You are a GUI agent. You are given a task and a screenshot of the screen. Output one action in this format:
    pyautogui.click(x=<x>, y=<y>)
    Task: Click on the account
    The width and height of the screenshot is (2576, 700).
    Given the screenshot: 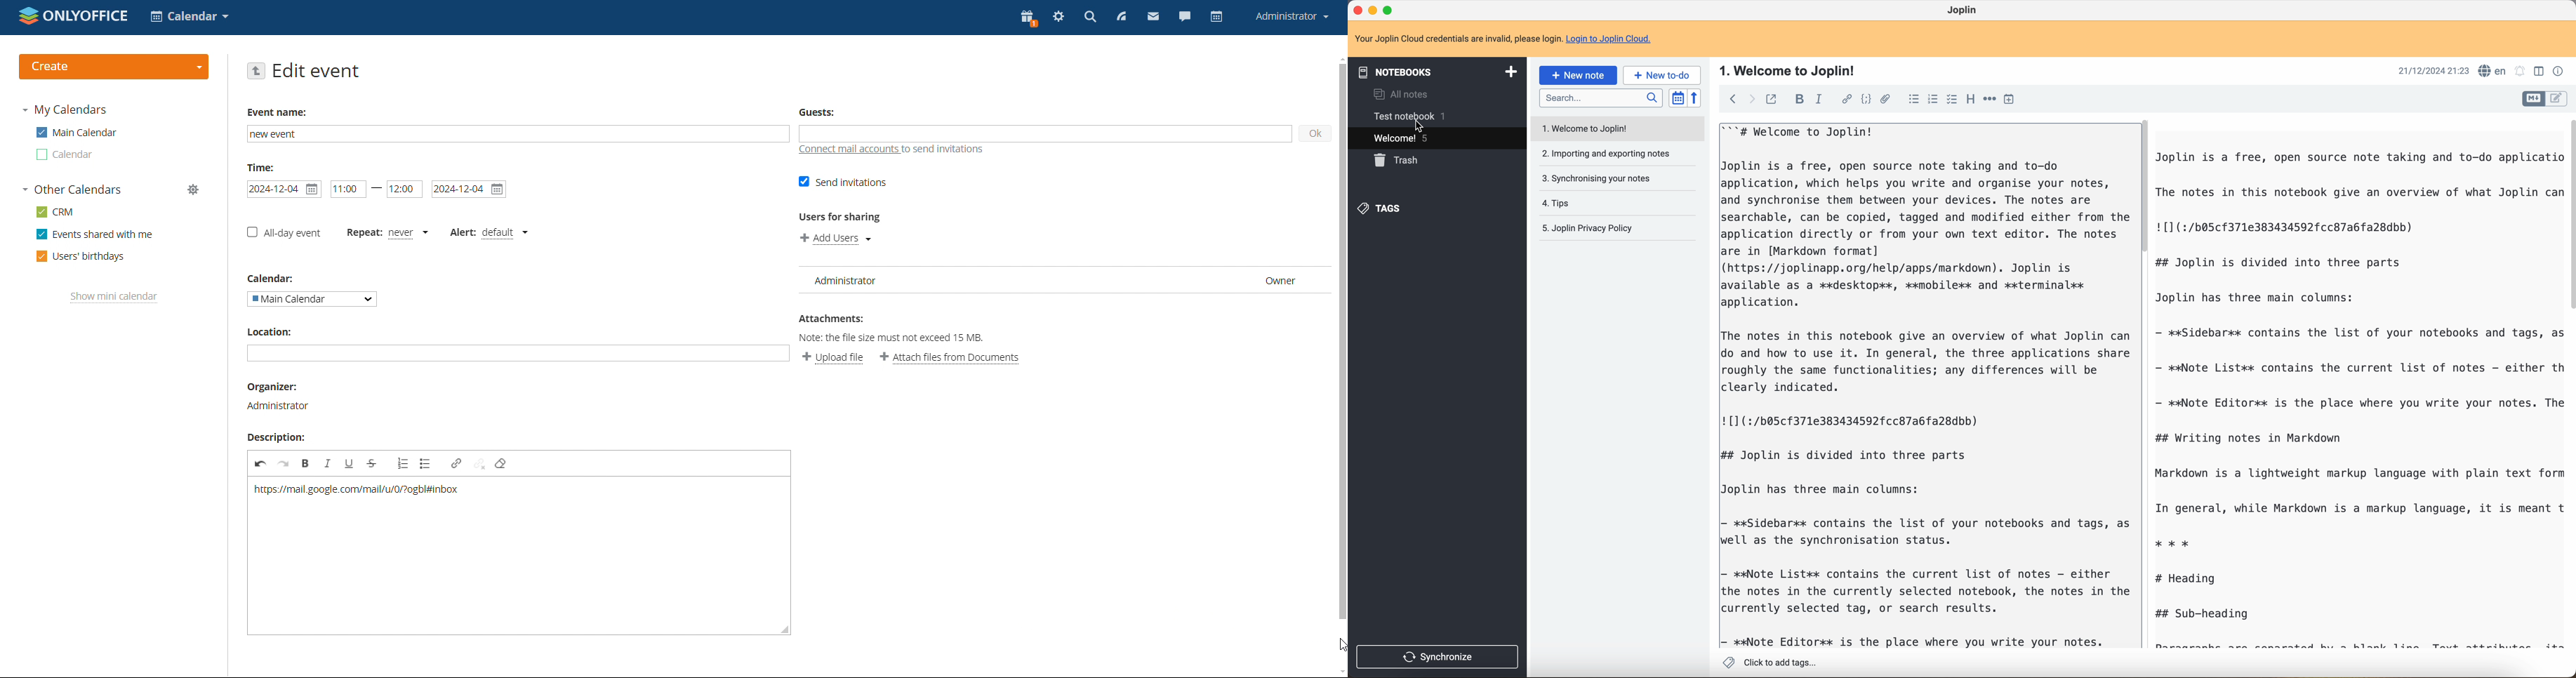 What is the action you would take?
    pyautogui.click(x=1291, y=16)
    